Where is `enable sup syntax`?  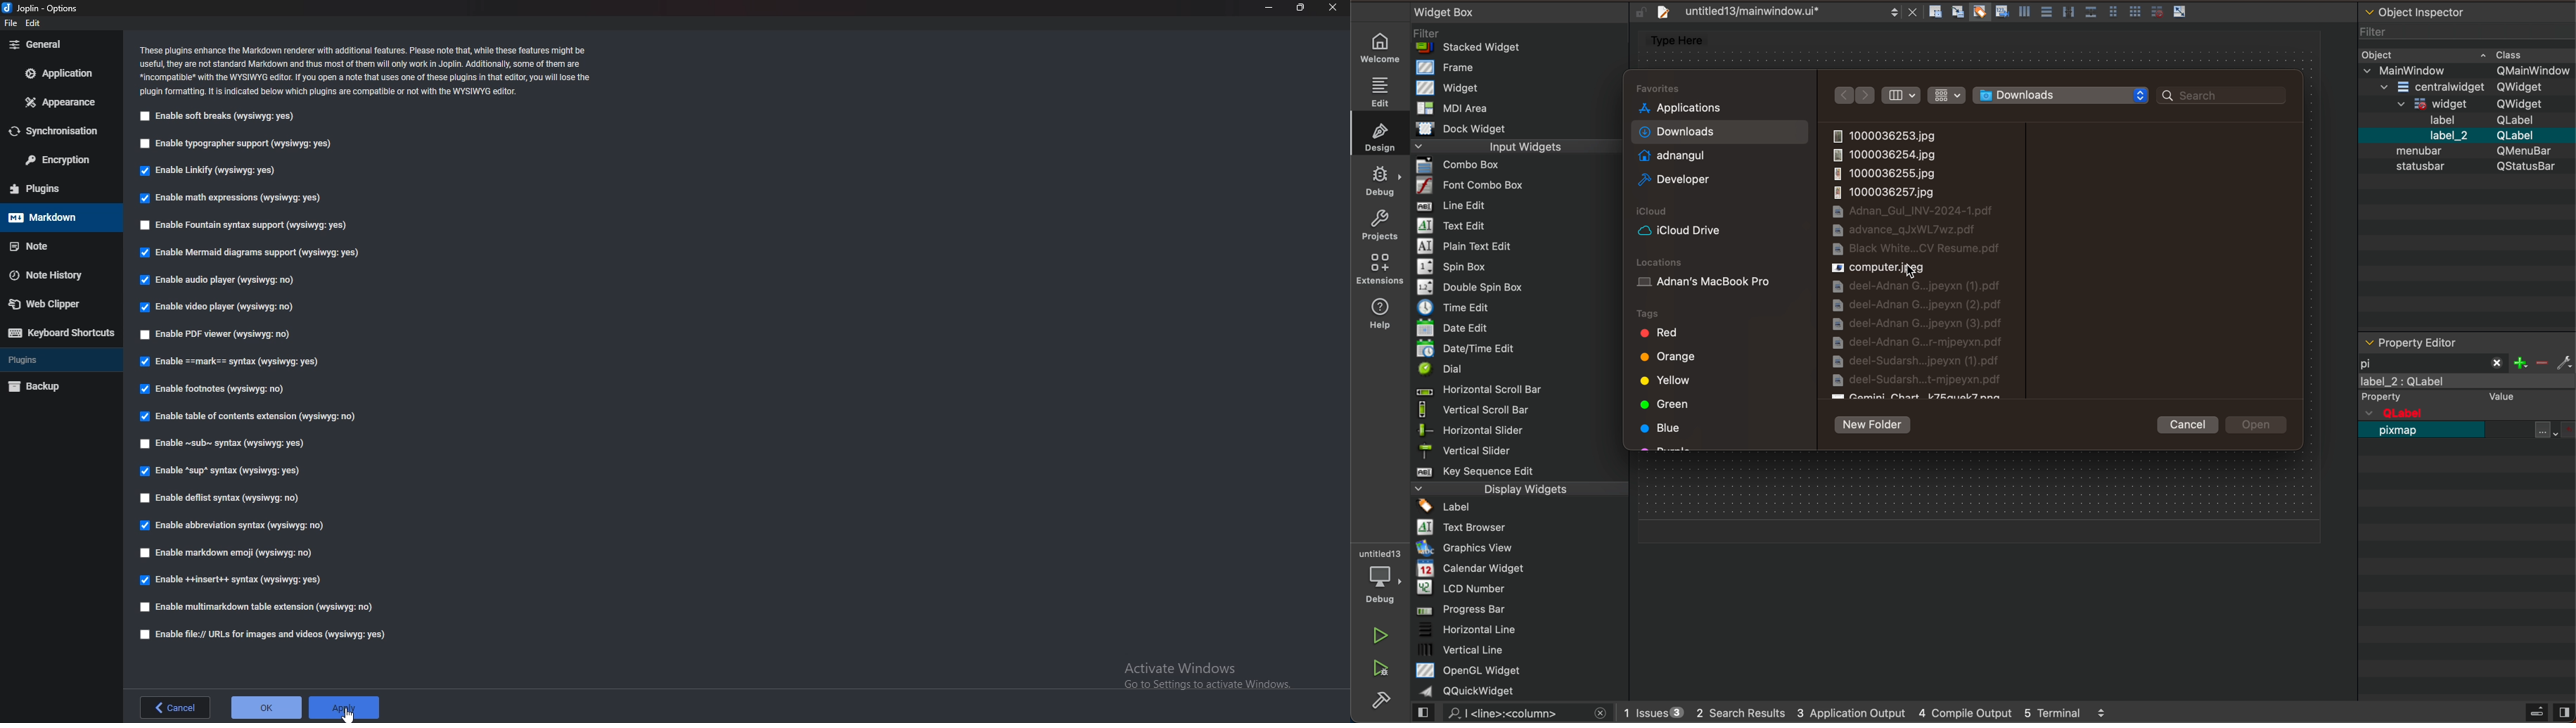 enable sup syntax is located at coordinates (222, 471).